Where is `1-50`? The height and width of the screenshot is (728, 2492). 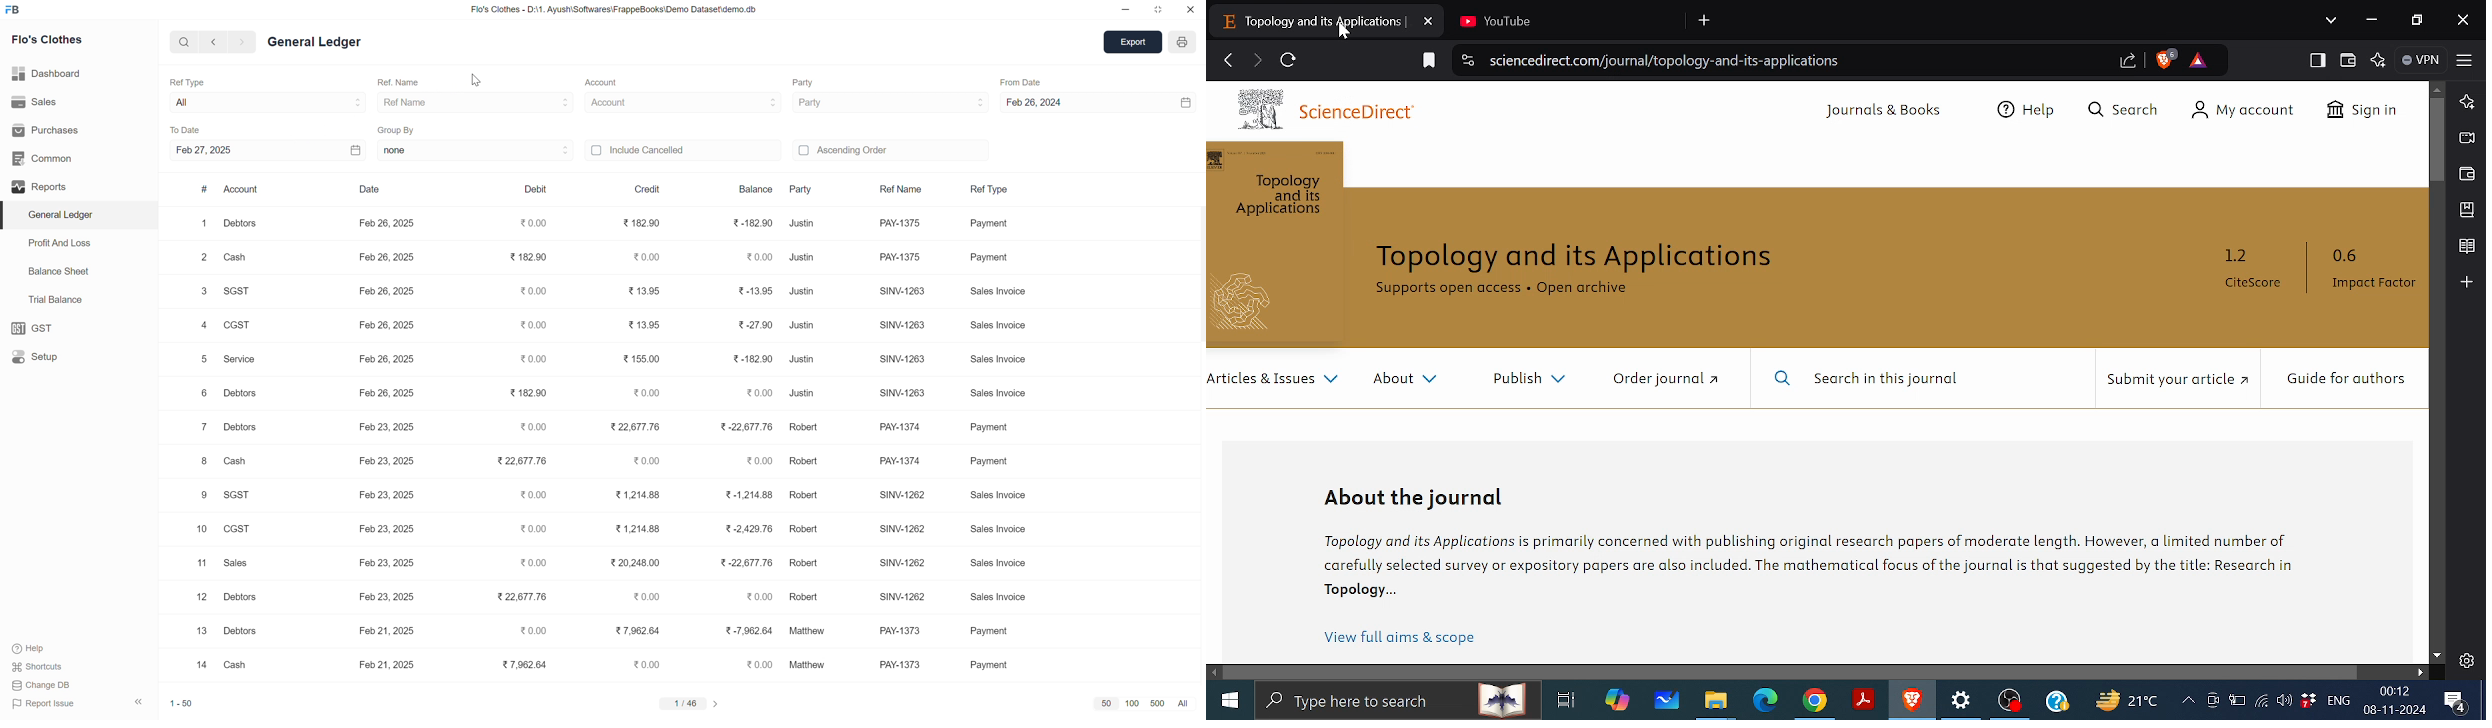
1-50 is located at coordinates (183, 702).